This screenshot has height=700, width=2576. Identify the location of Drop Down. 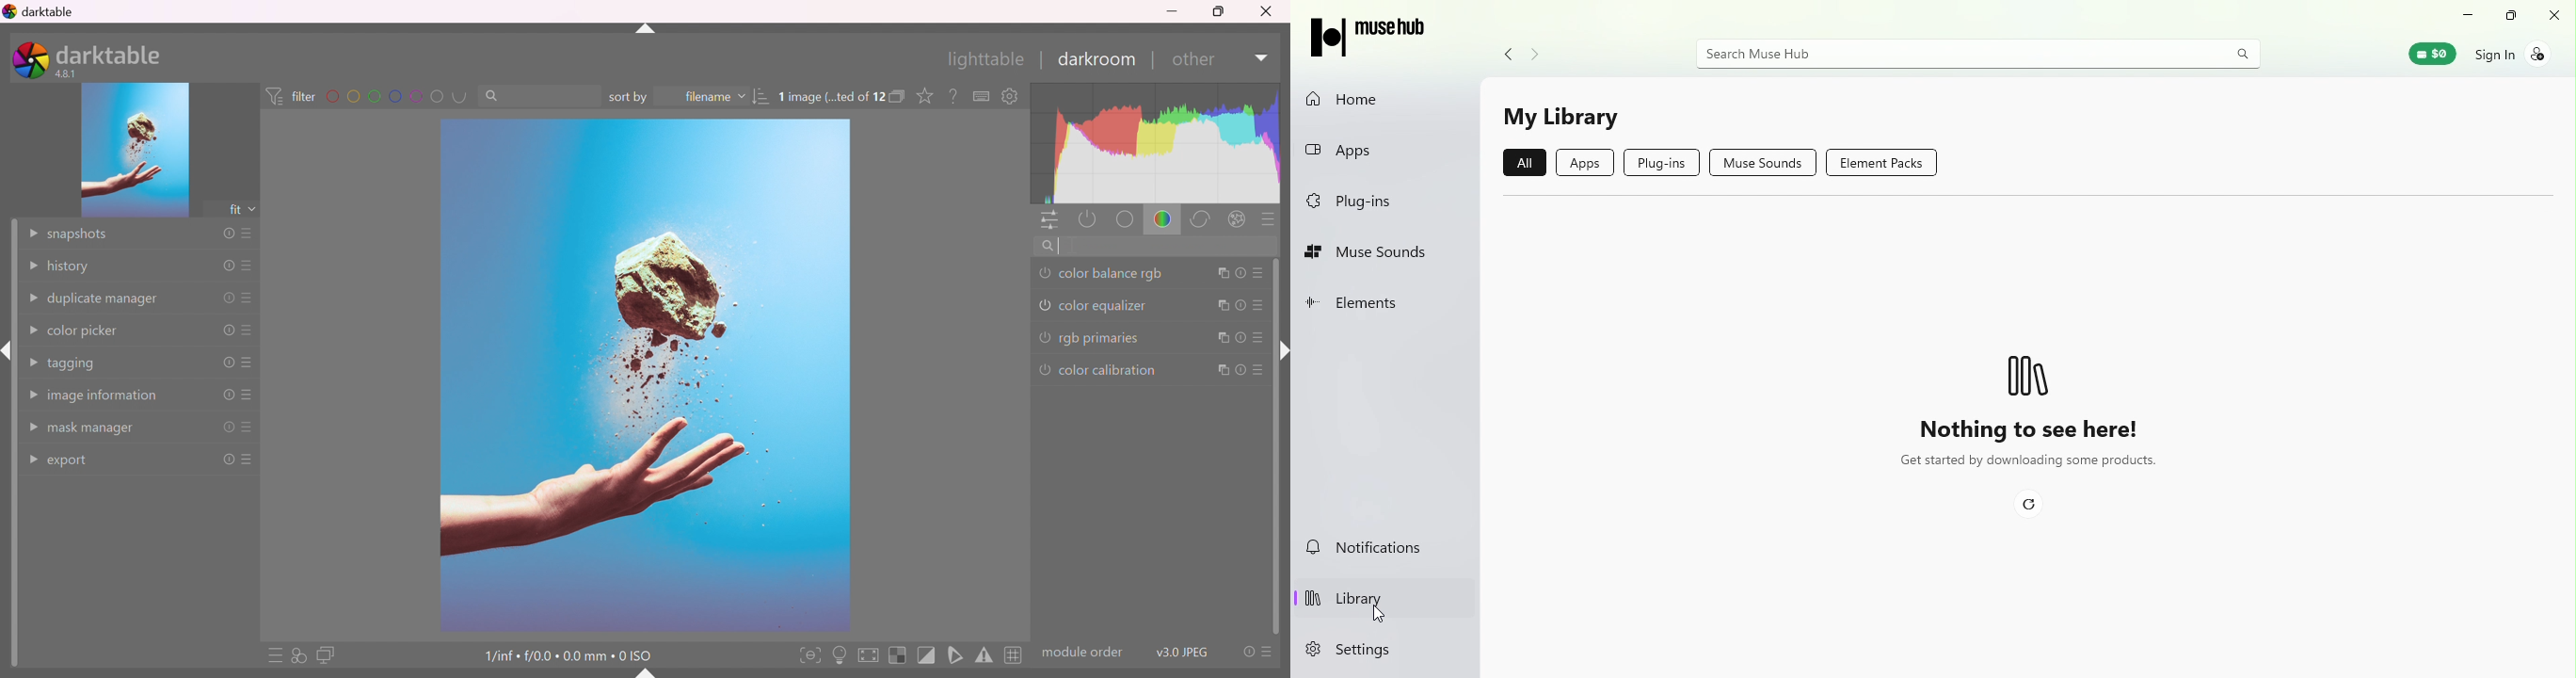
(32, 233).